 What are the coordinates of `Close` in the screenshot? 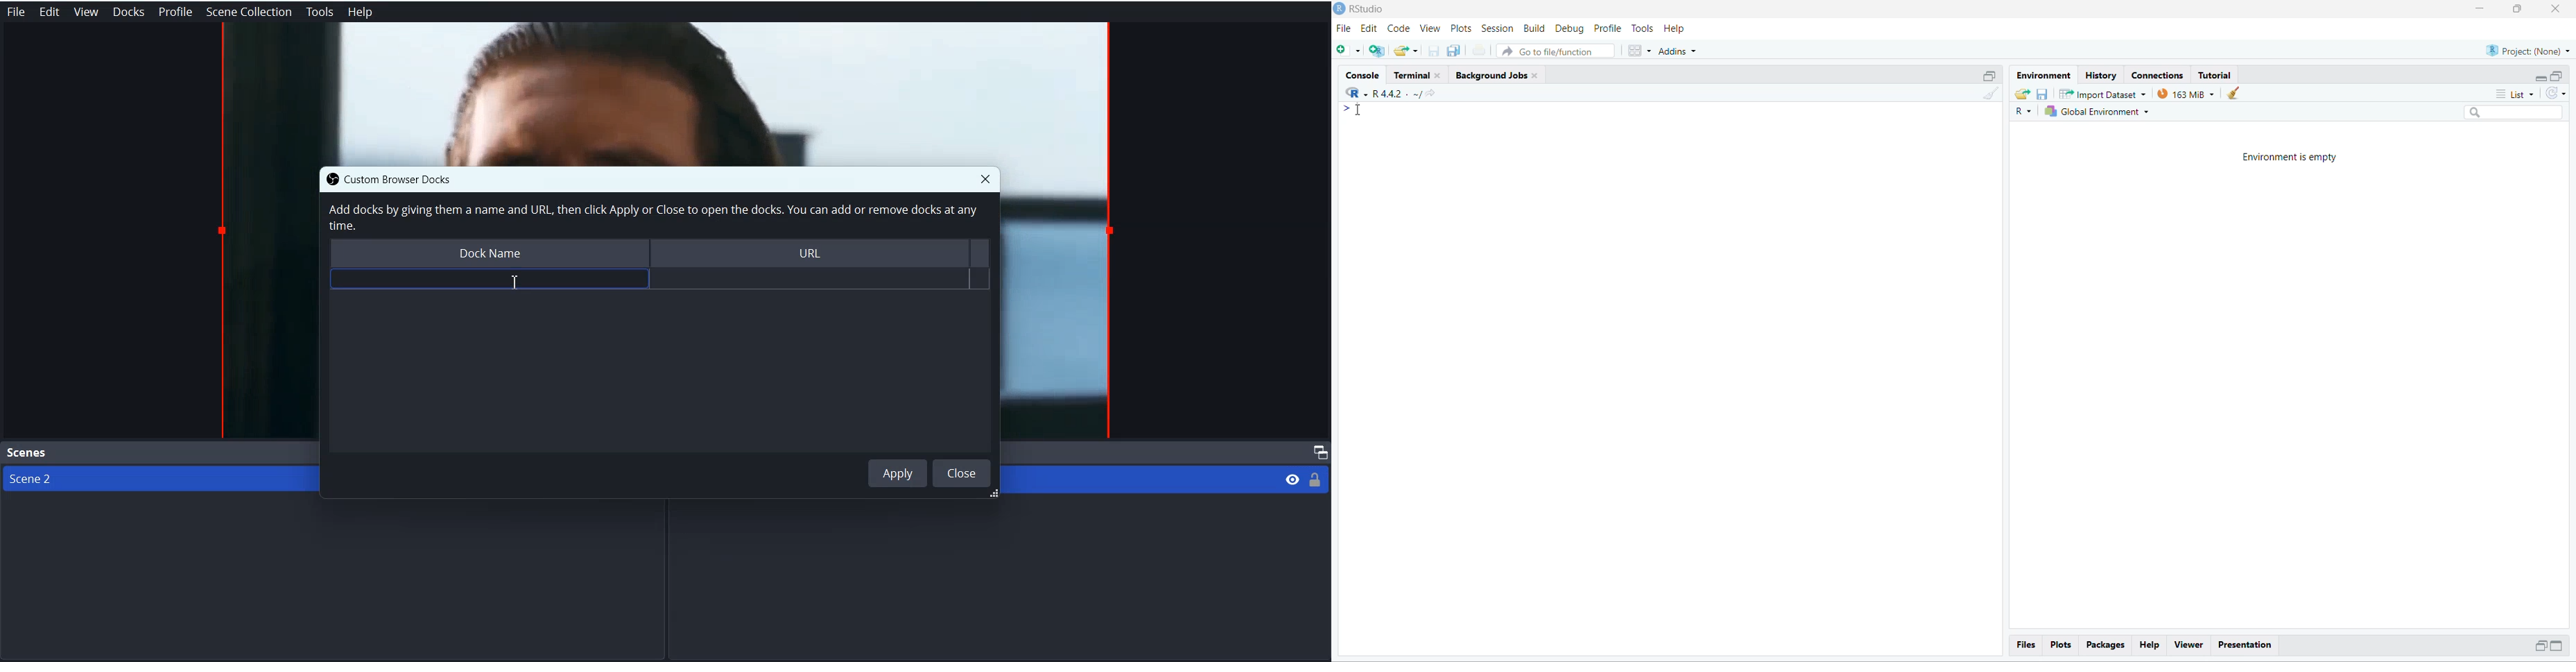 It's located at (985, 178).